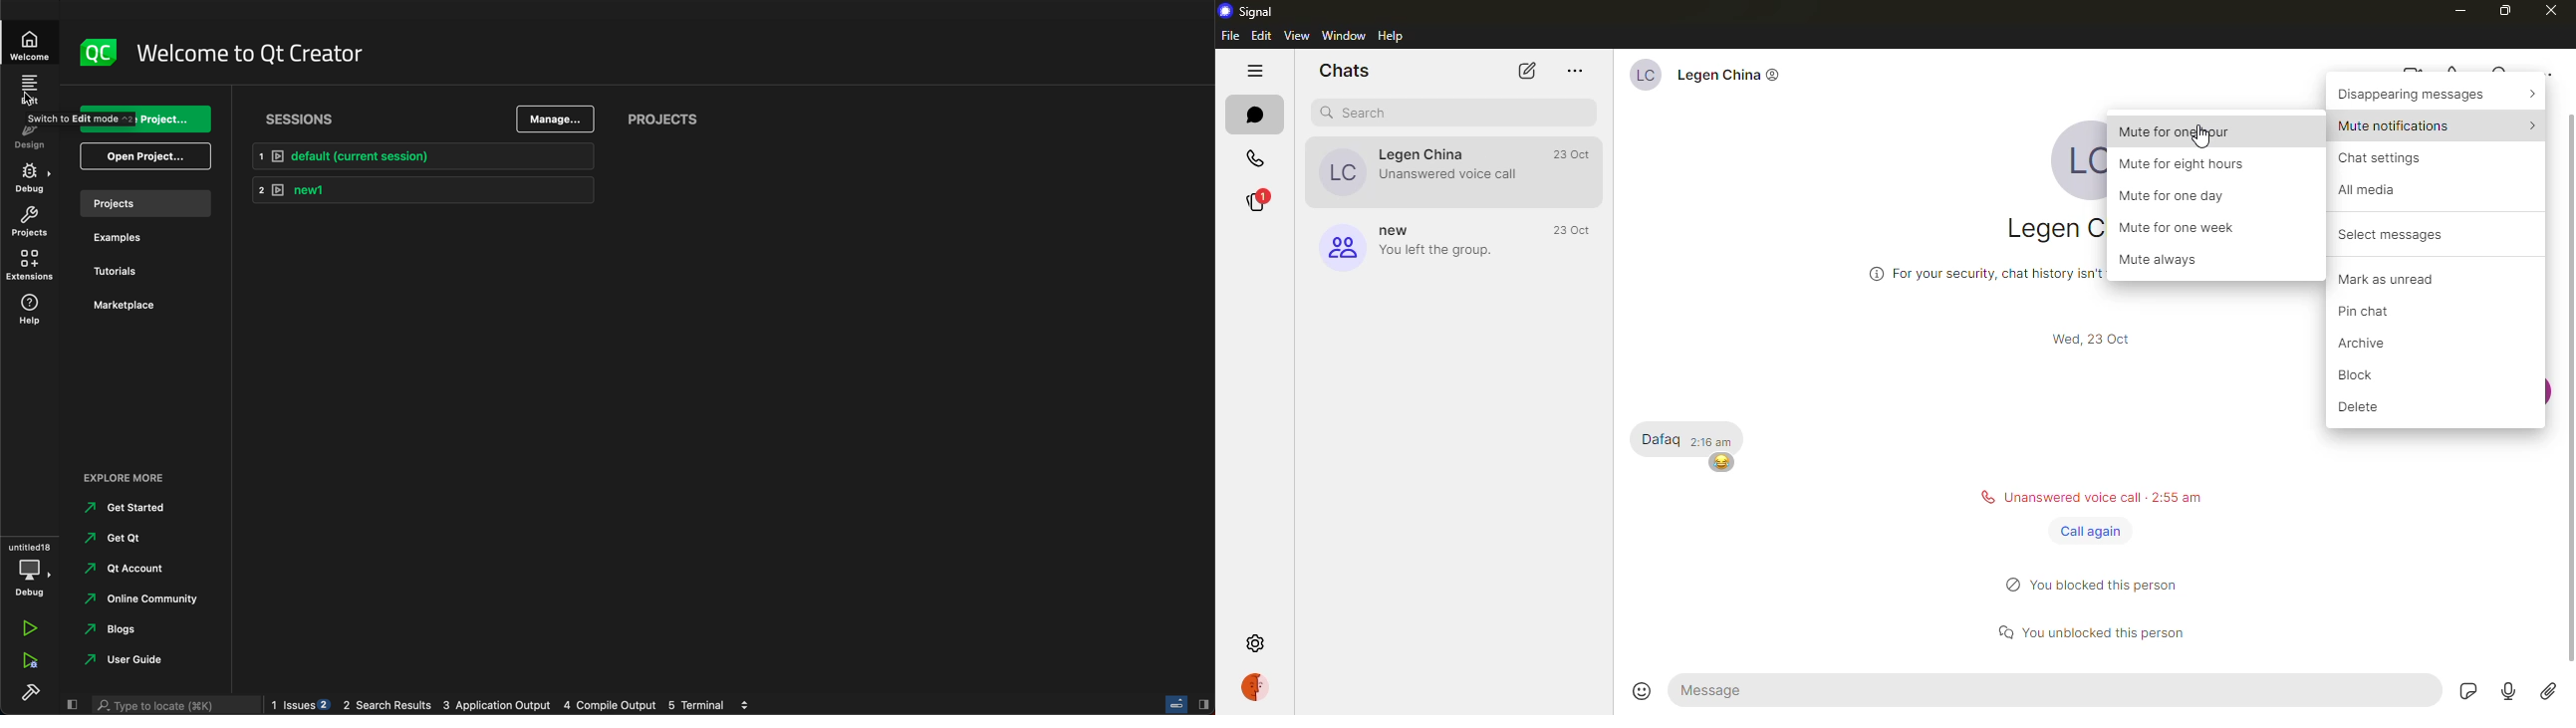 The height and width of the screenshot is (728, 2576). I want to click on status message, so click(2102, 583).